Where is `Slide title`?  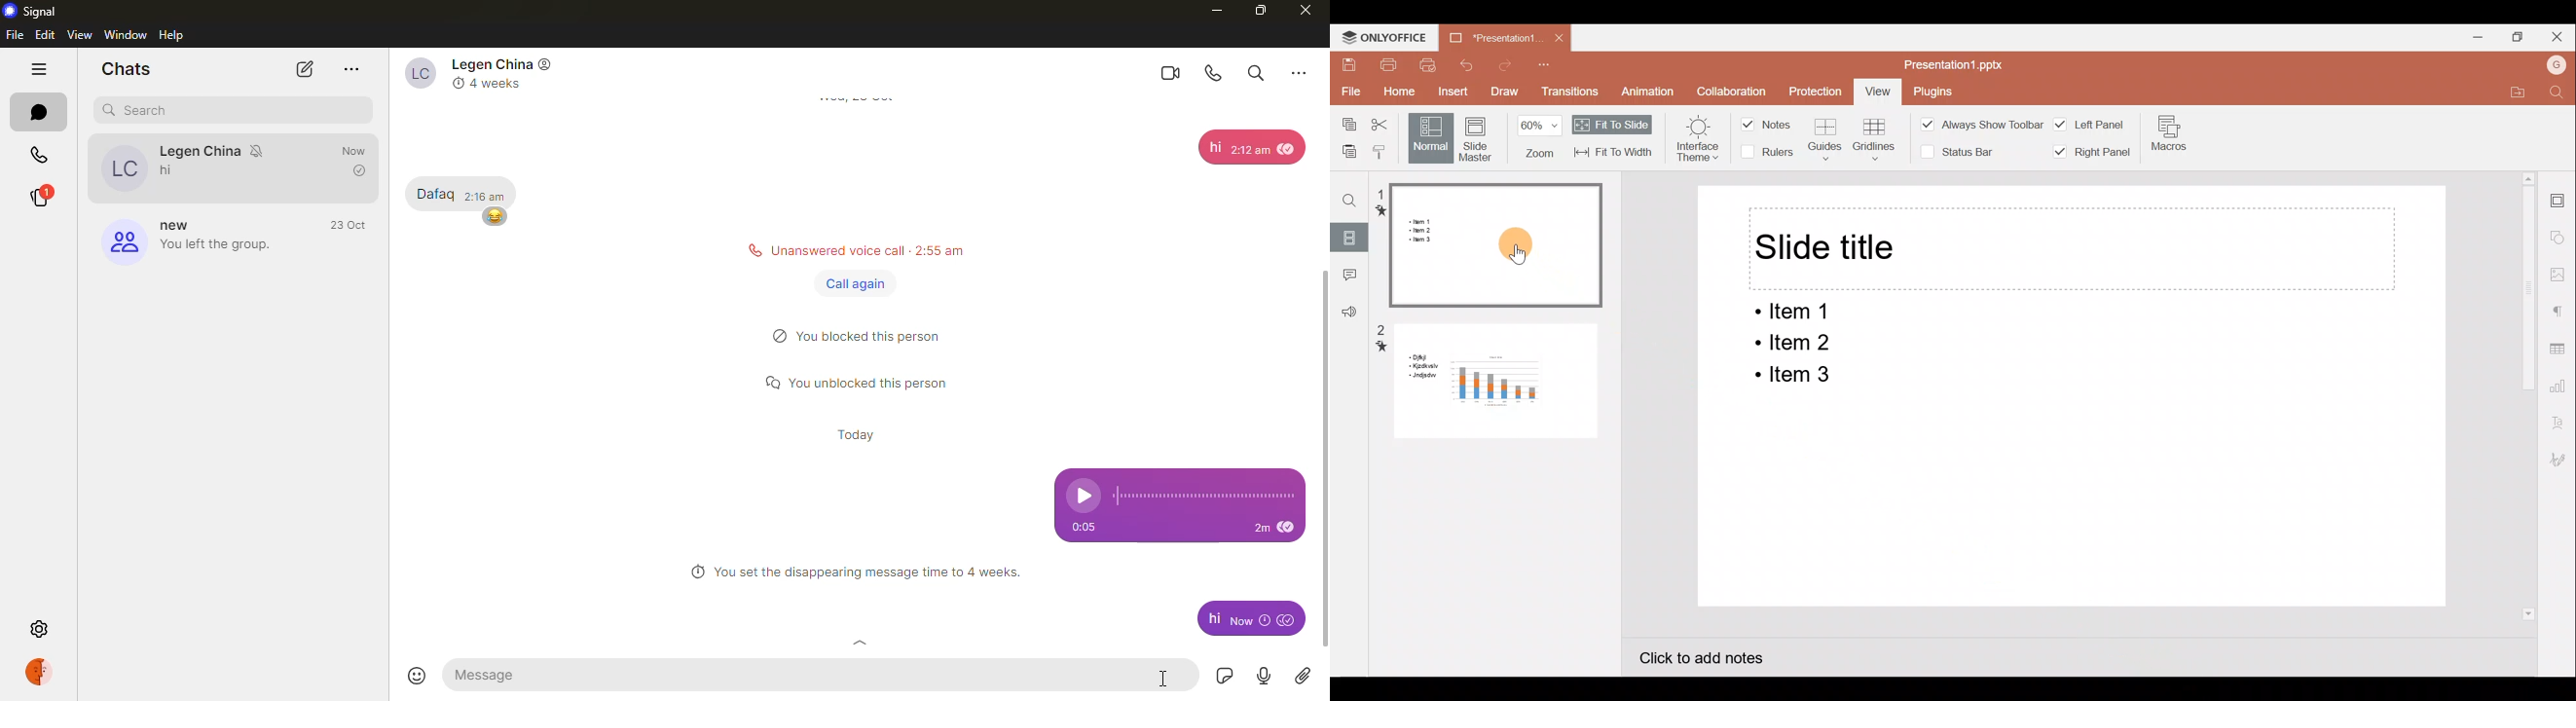 Slide title is located at coordinates (1828, 249).